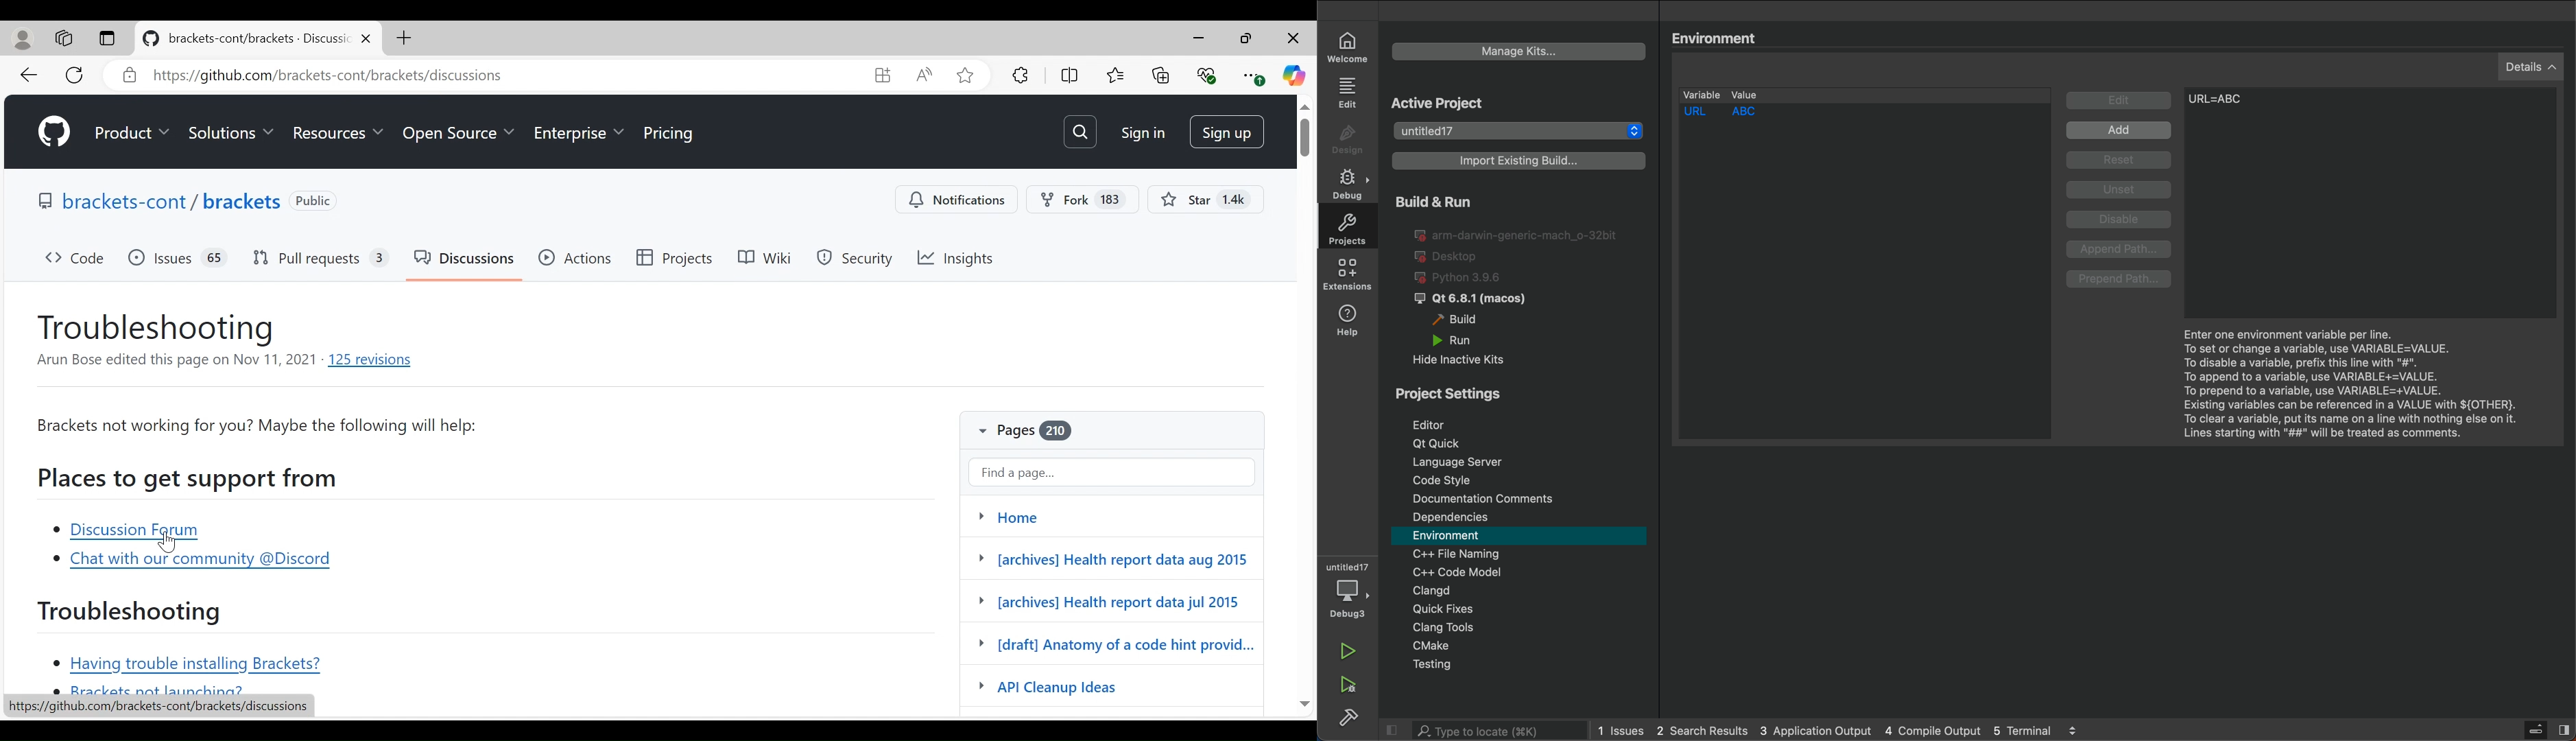  What do you see at coordinates (1516, 165) in the screenshot?
I see `import build` at bounding box center [1516, 165].